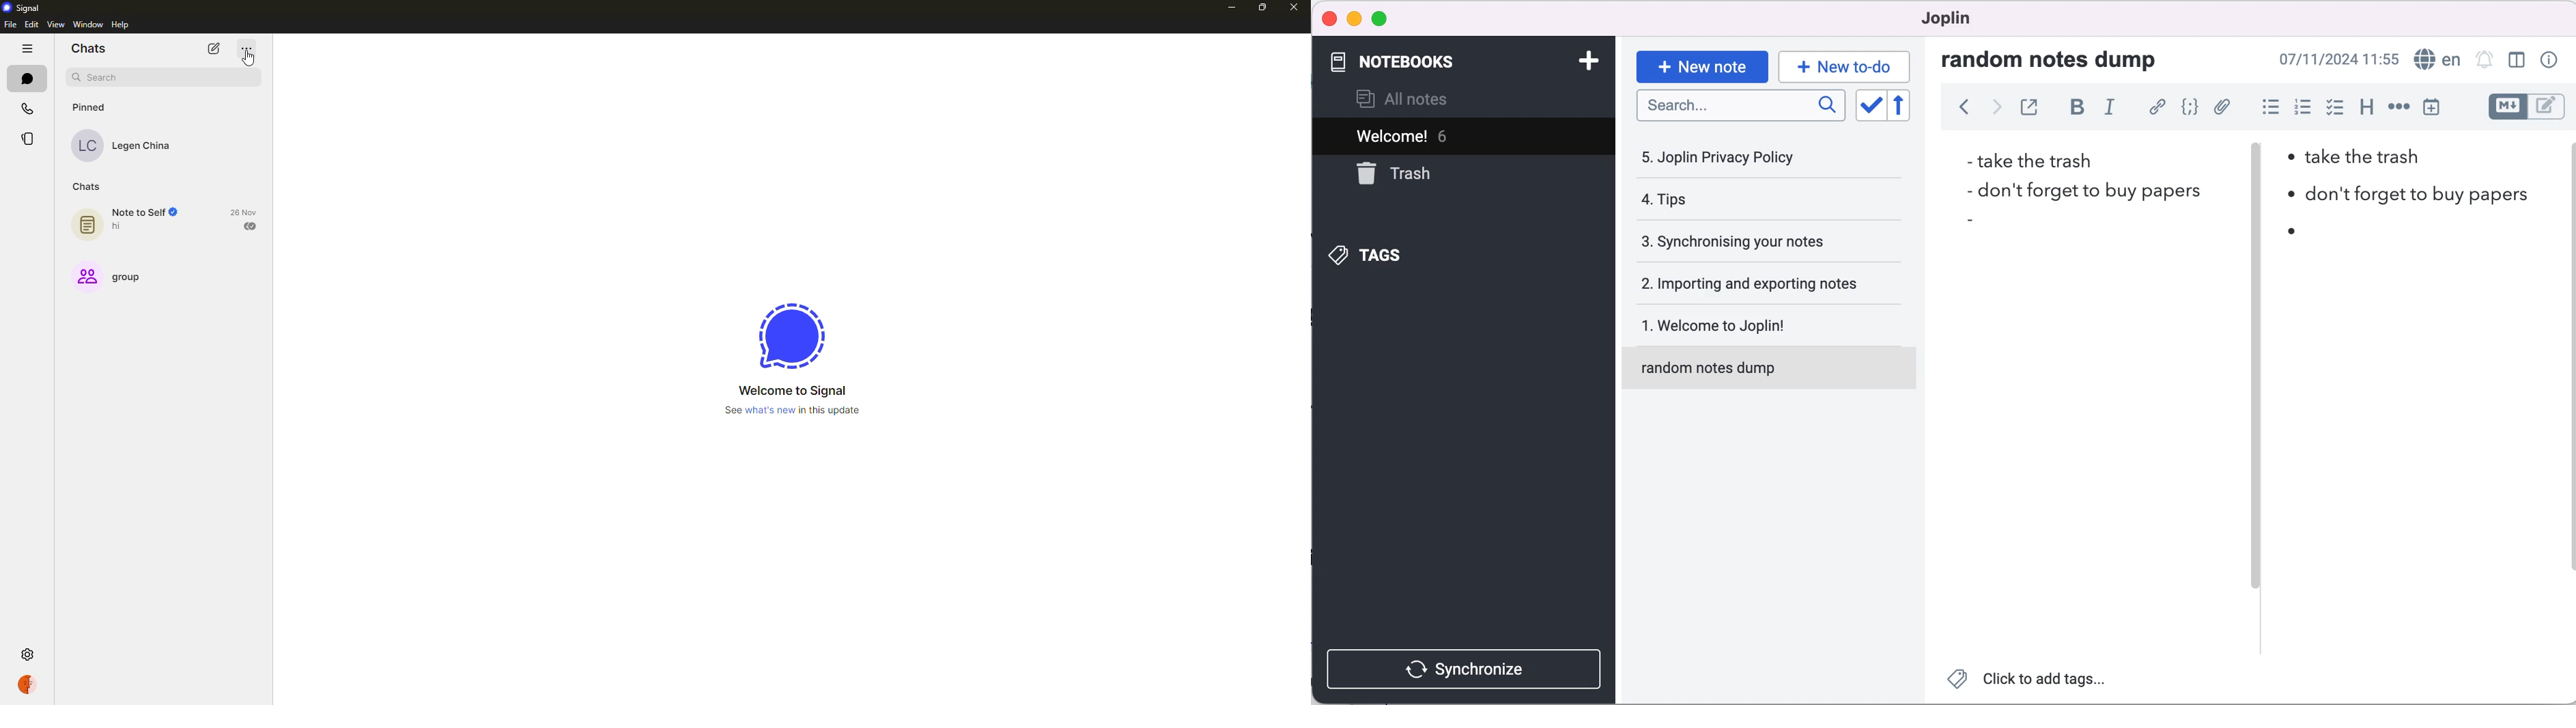 Image resolution: width=2576 pixels, height=728 pixels. What do you see at coordinates (2257, 173) in the screenshot?
I see `vertical slider` at bounding box center [2257, 173].